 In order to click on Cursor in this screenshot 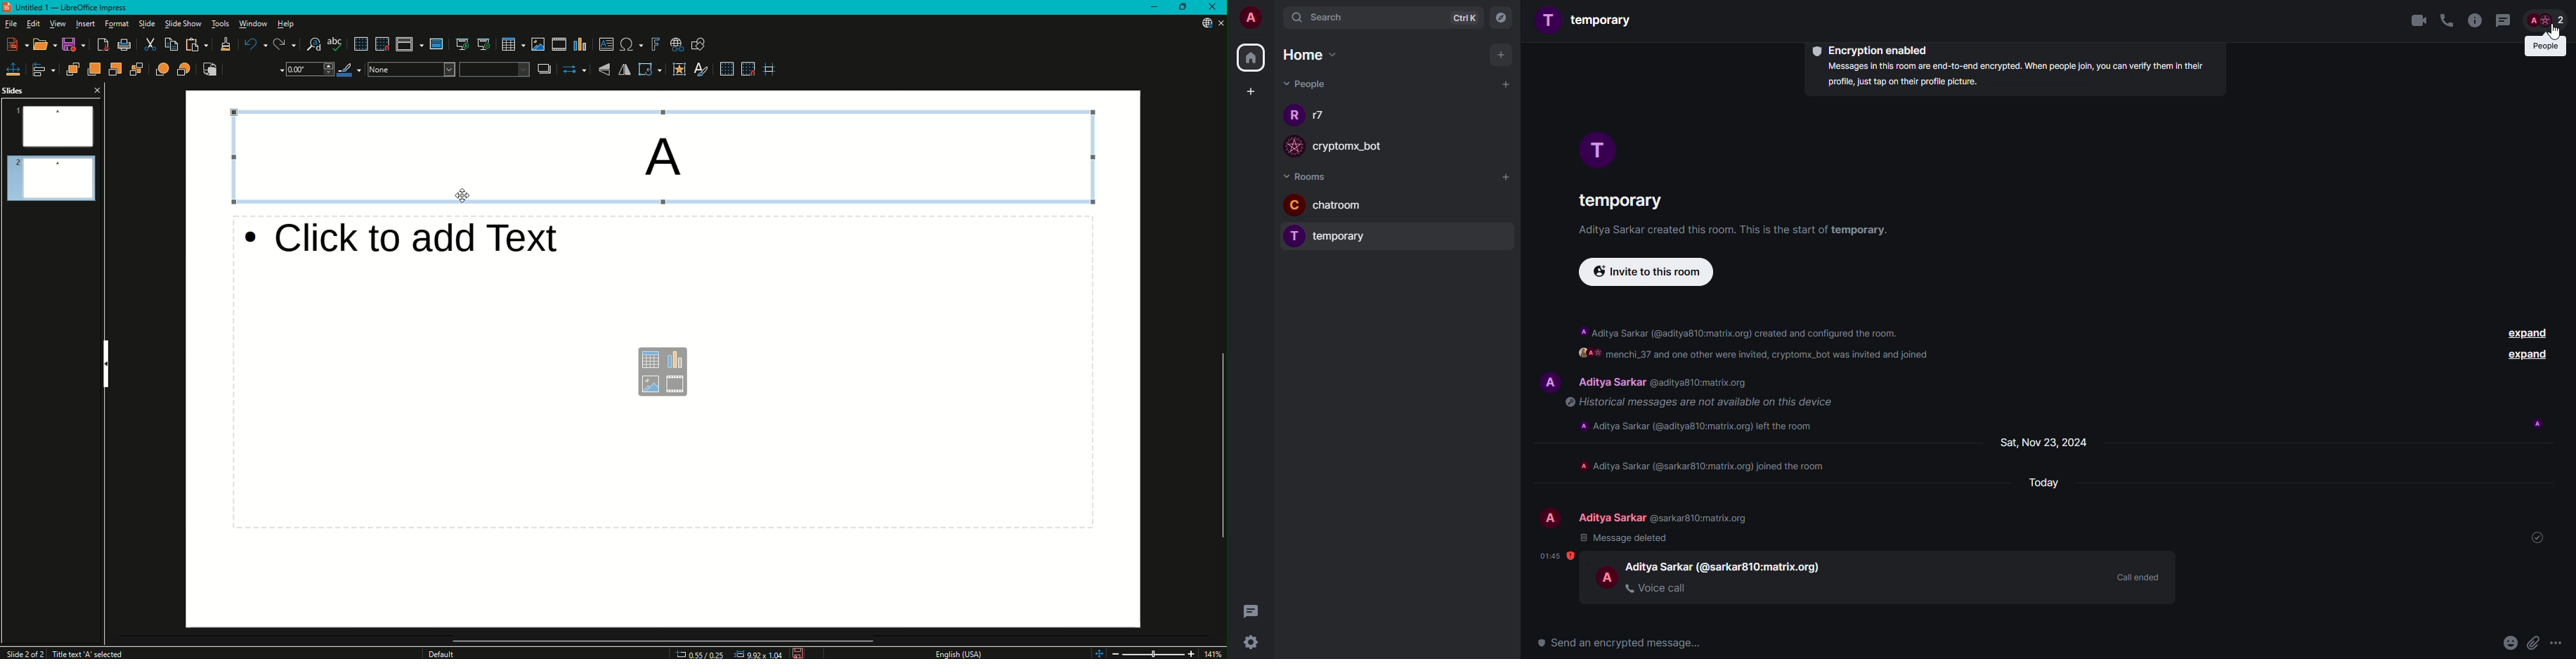, I will do `click(463, 195)`.